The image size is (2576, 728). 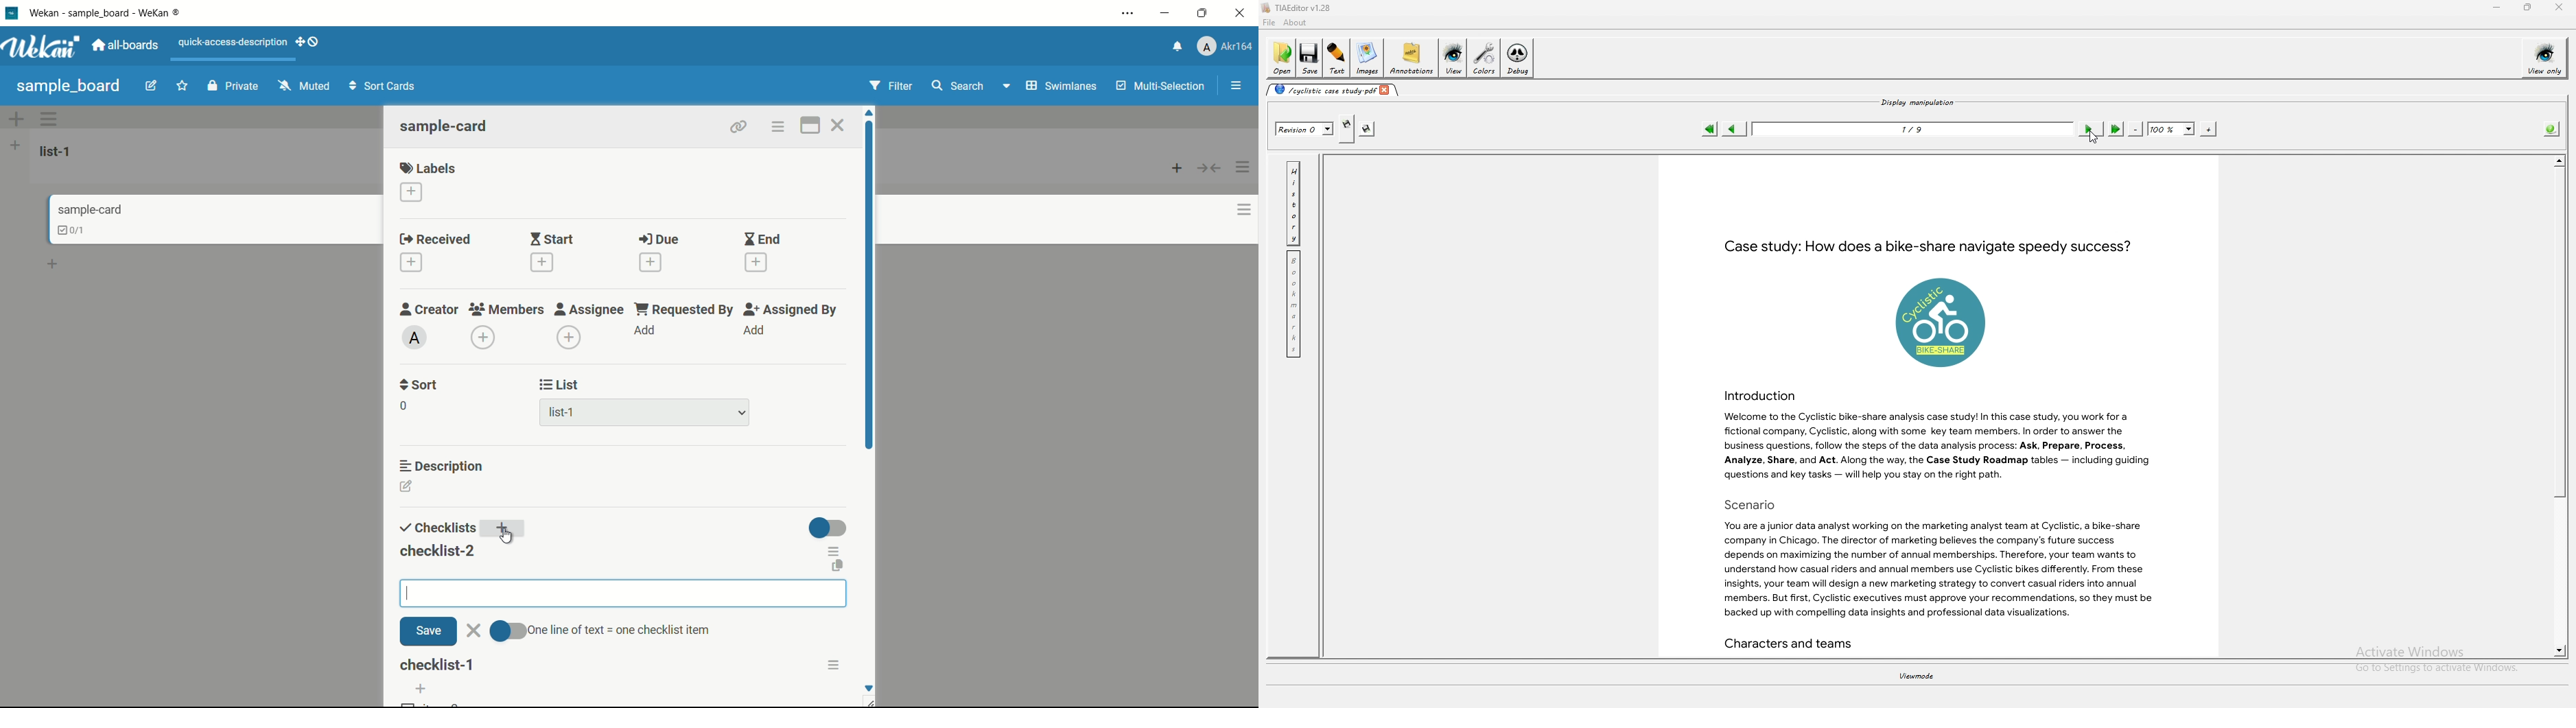 What do you see at coordinates (589, 309) in the screenshot?
I see `assignee` at bounding box center [589, 309].